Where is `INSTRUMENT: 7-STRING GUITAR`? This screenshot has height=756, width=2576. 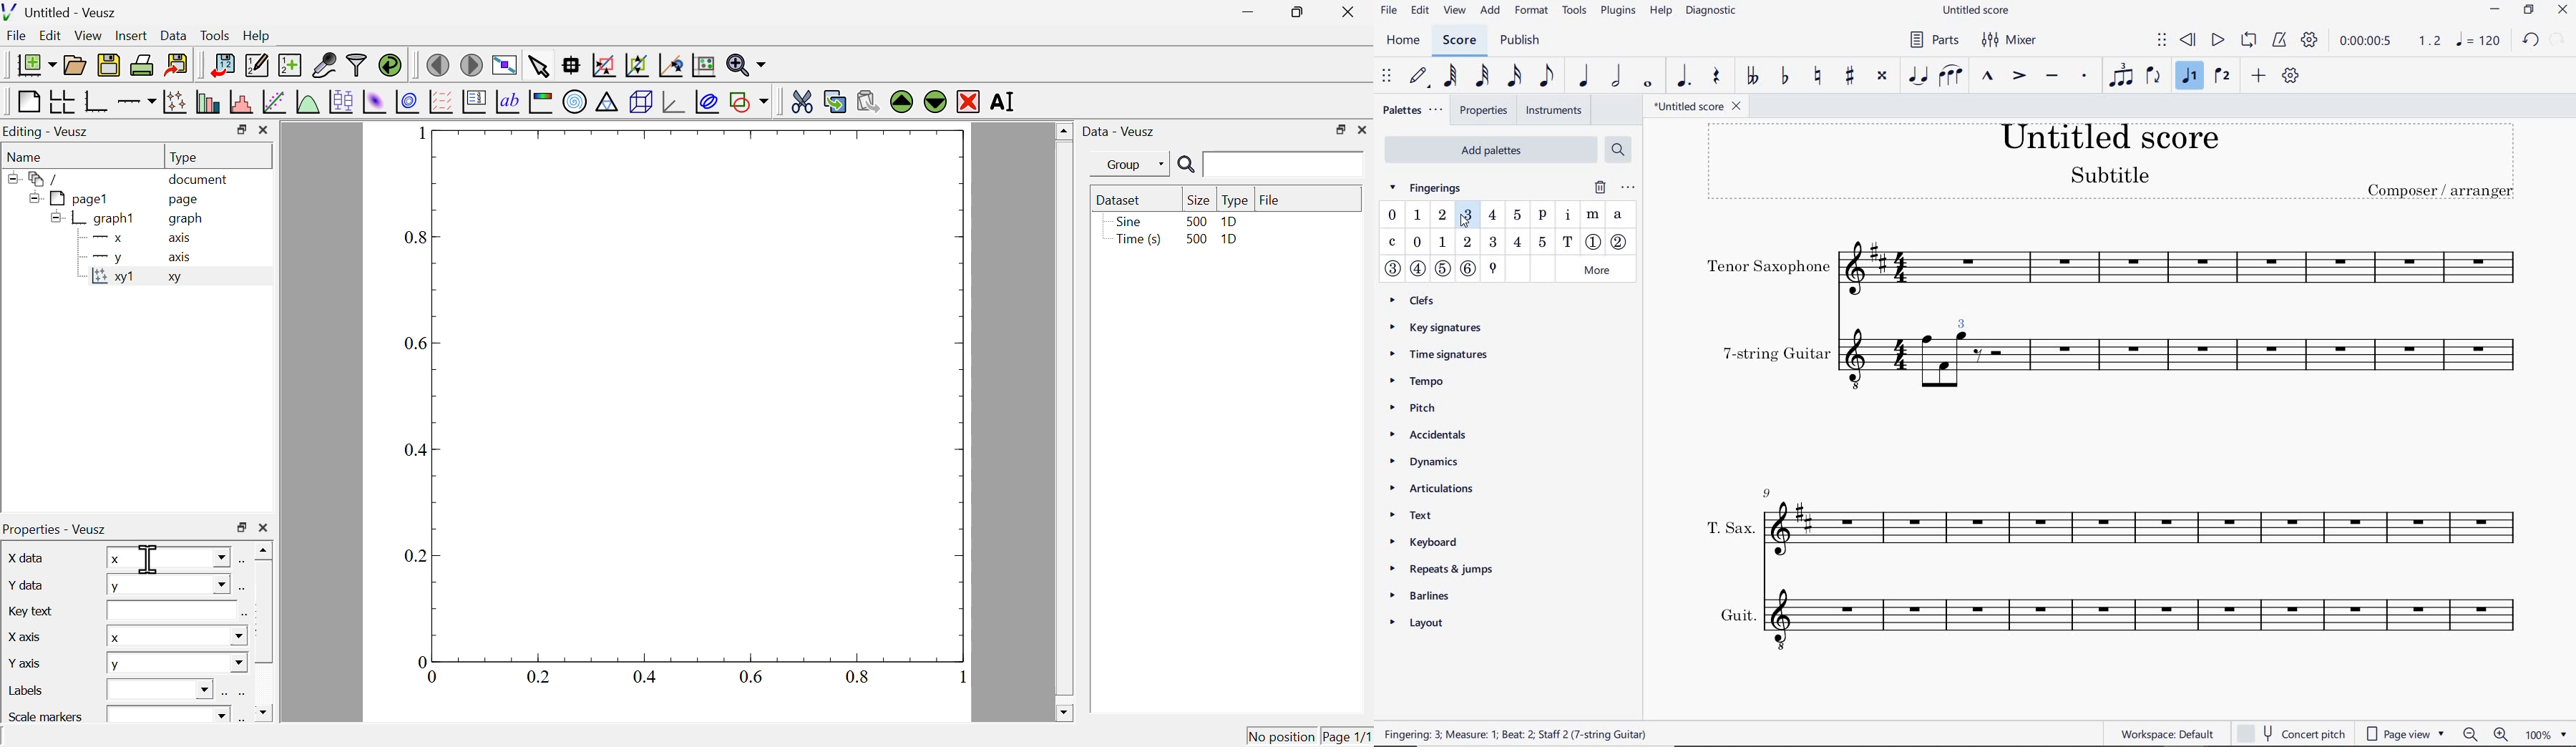 INSTRUMENT: 7-STRING GUITAR is located at coordinates (1825, 362).